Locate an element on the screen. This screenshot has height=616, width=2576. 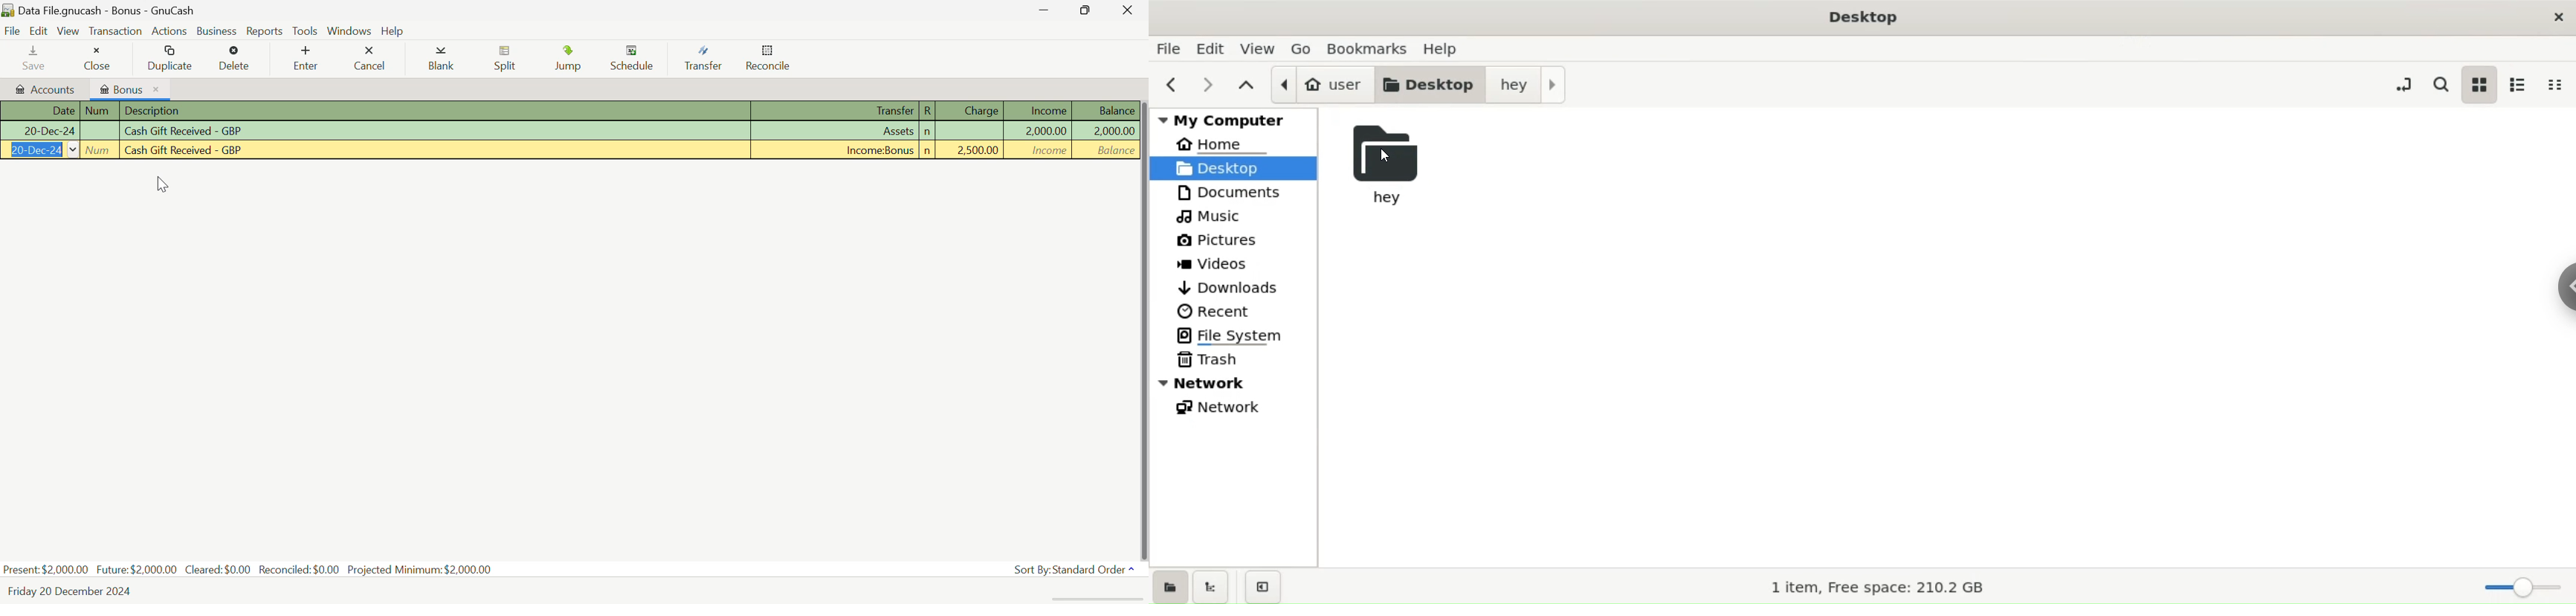
n is located at coordinates (928, 151).